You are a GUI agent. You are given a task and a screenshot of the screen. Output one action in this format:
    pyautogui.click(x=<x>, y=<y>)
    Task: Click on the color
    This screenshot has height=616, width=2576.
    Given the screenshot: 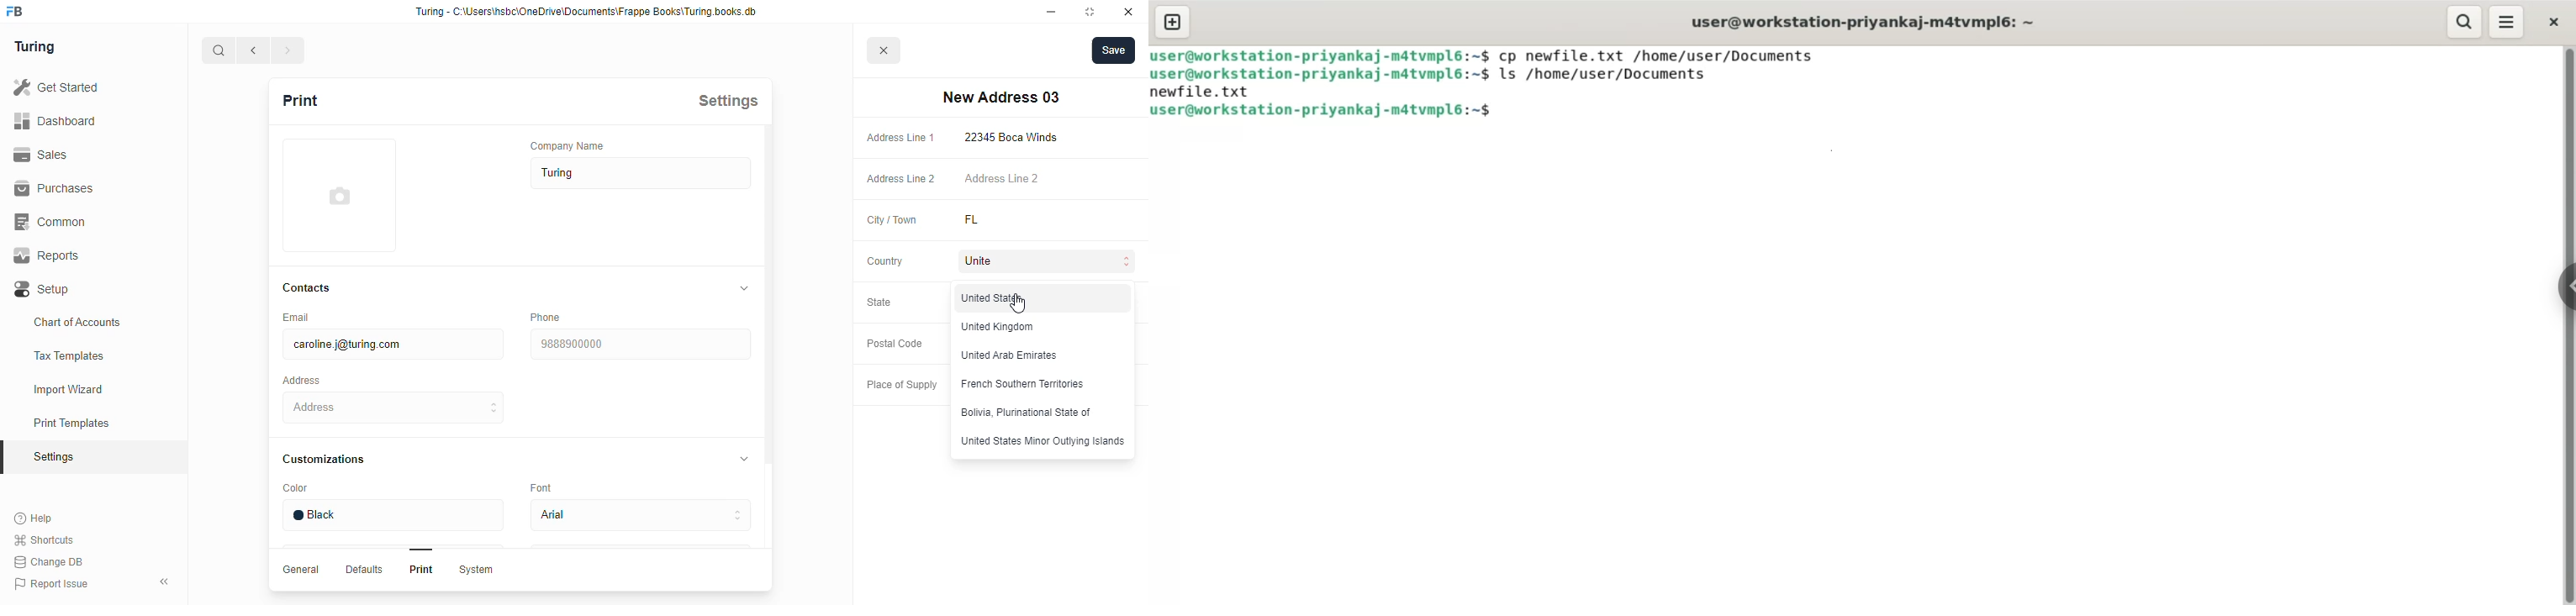 What is the action you would take?
    pyautogui.click(x=295, y=488)
    